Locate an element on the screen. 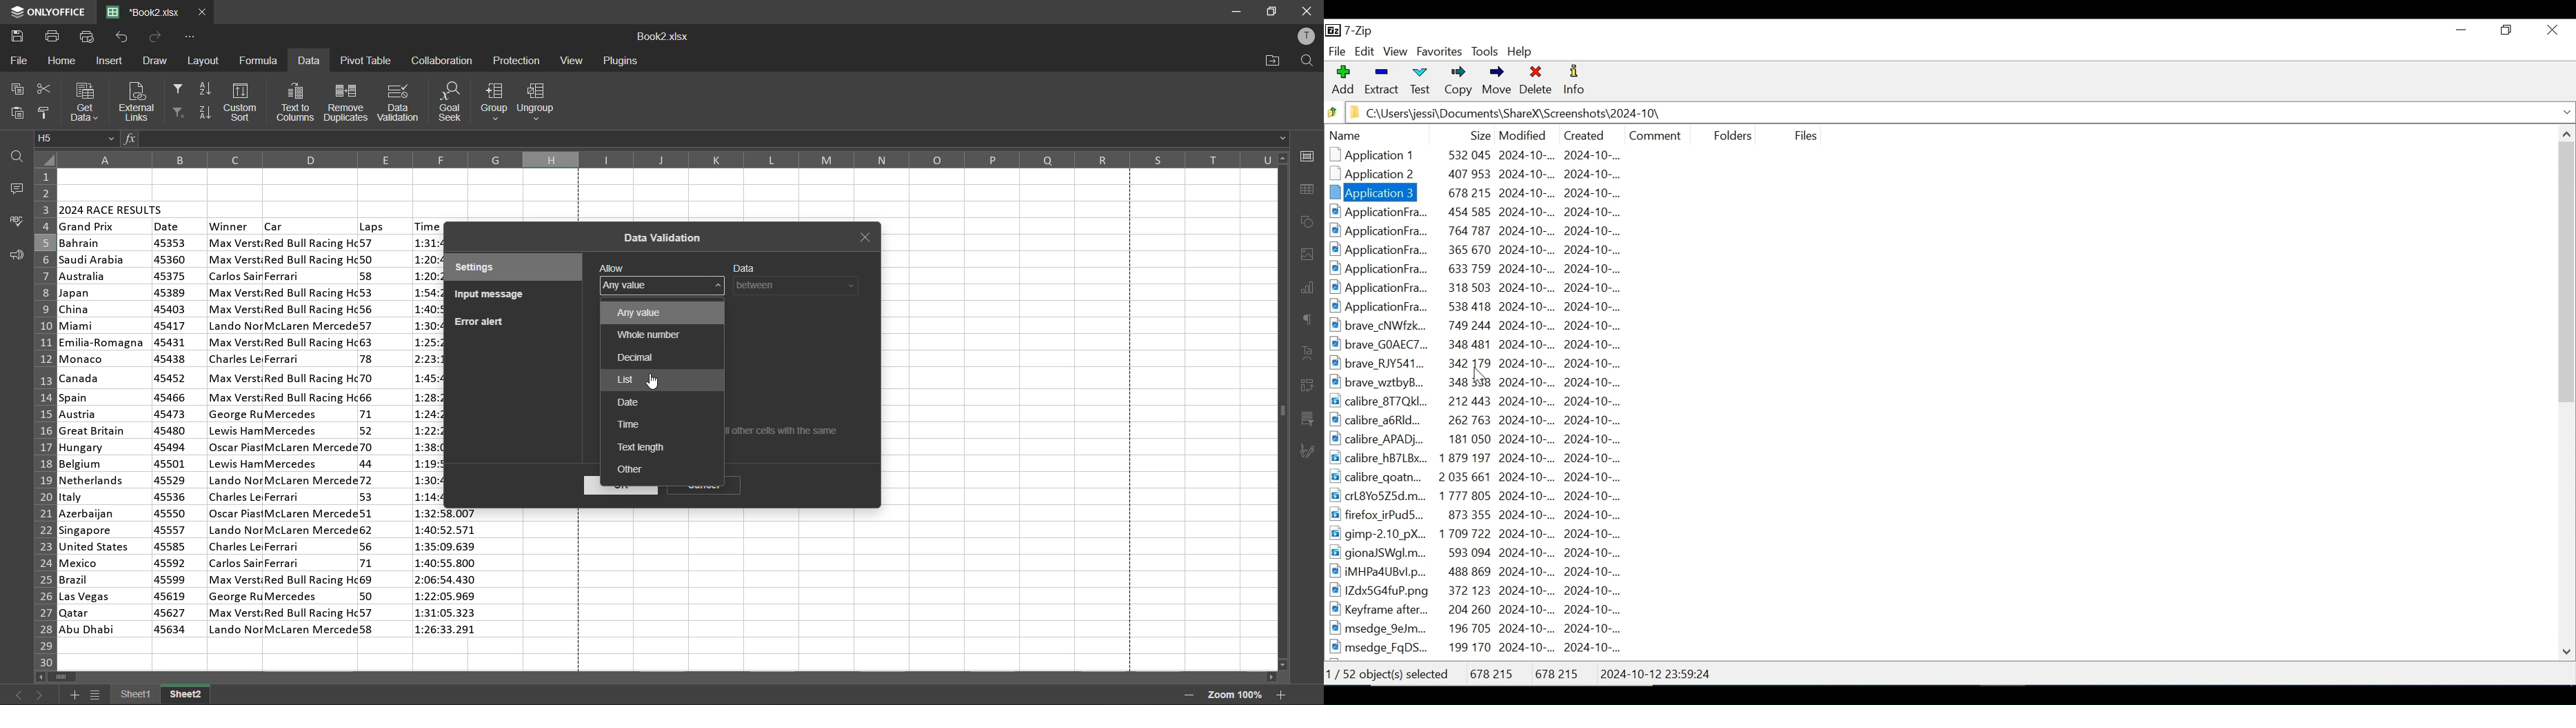  paragraph is located at coordinates (1311, 319).